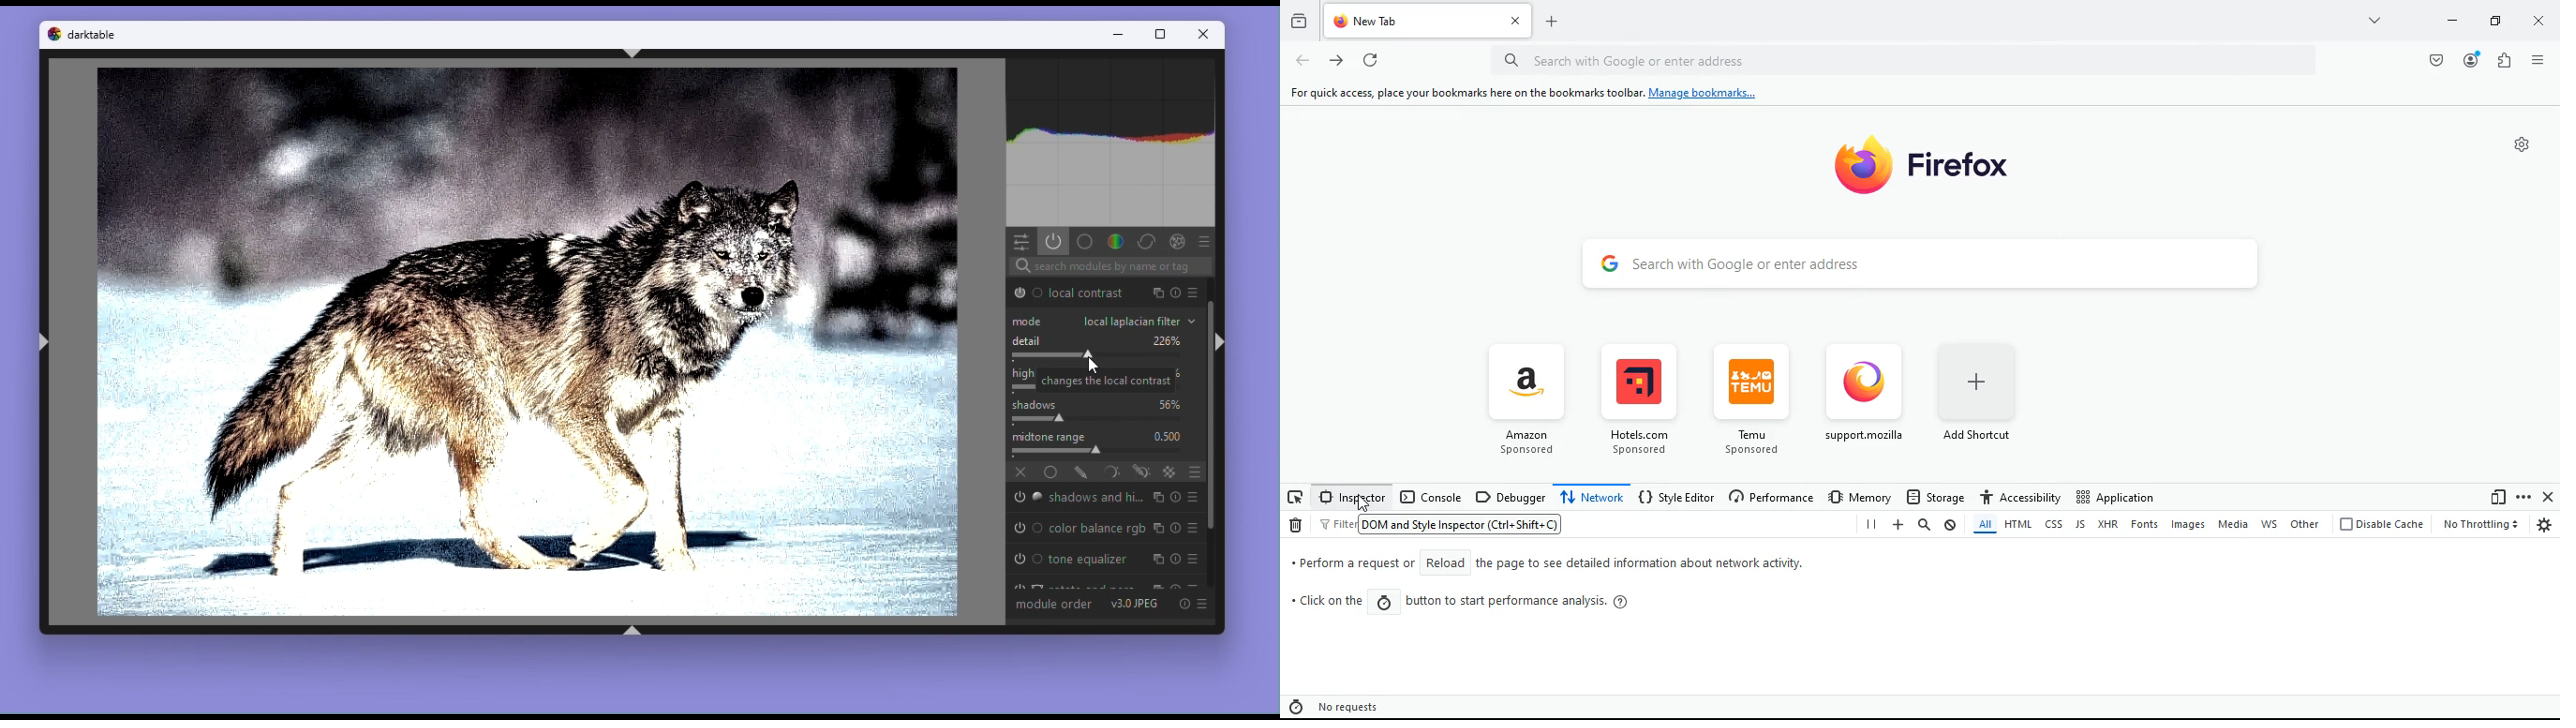 Image resolution: width=2576 pixels, height=728 pixels. What do you see at coordinates (1225, 343) in the screenshot?
I see `shift+ctrl+r` at bounding box center [1225, 343].